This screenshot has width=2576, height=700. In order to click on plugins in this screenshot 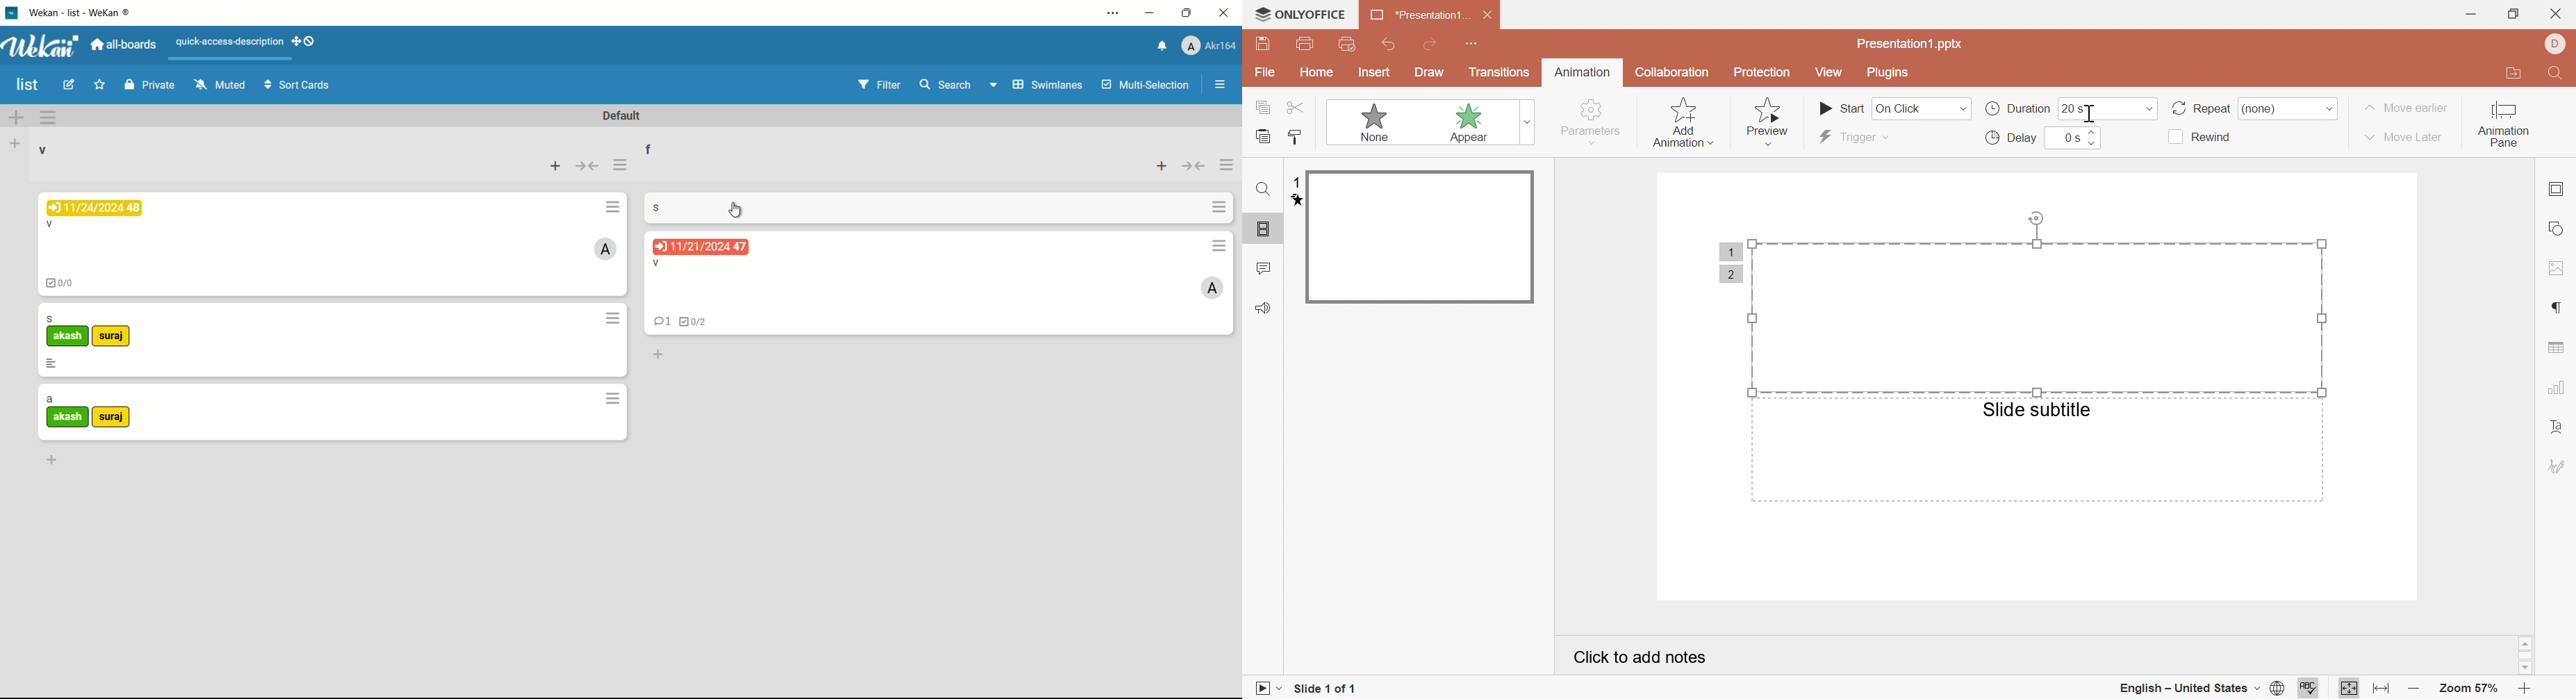, I will do `click(1888, 73)`.